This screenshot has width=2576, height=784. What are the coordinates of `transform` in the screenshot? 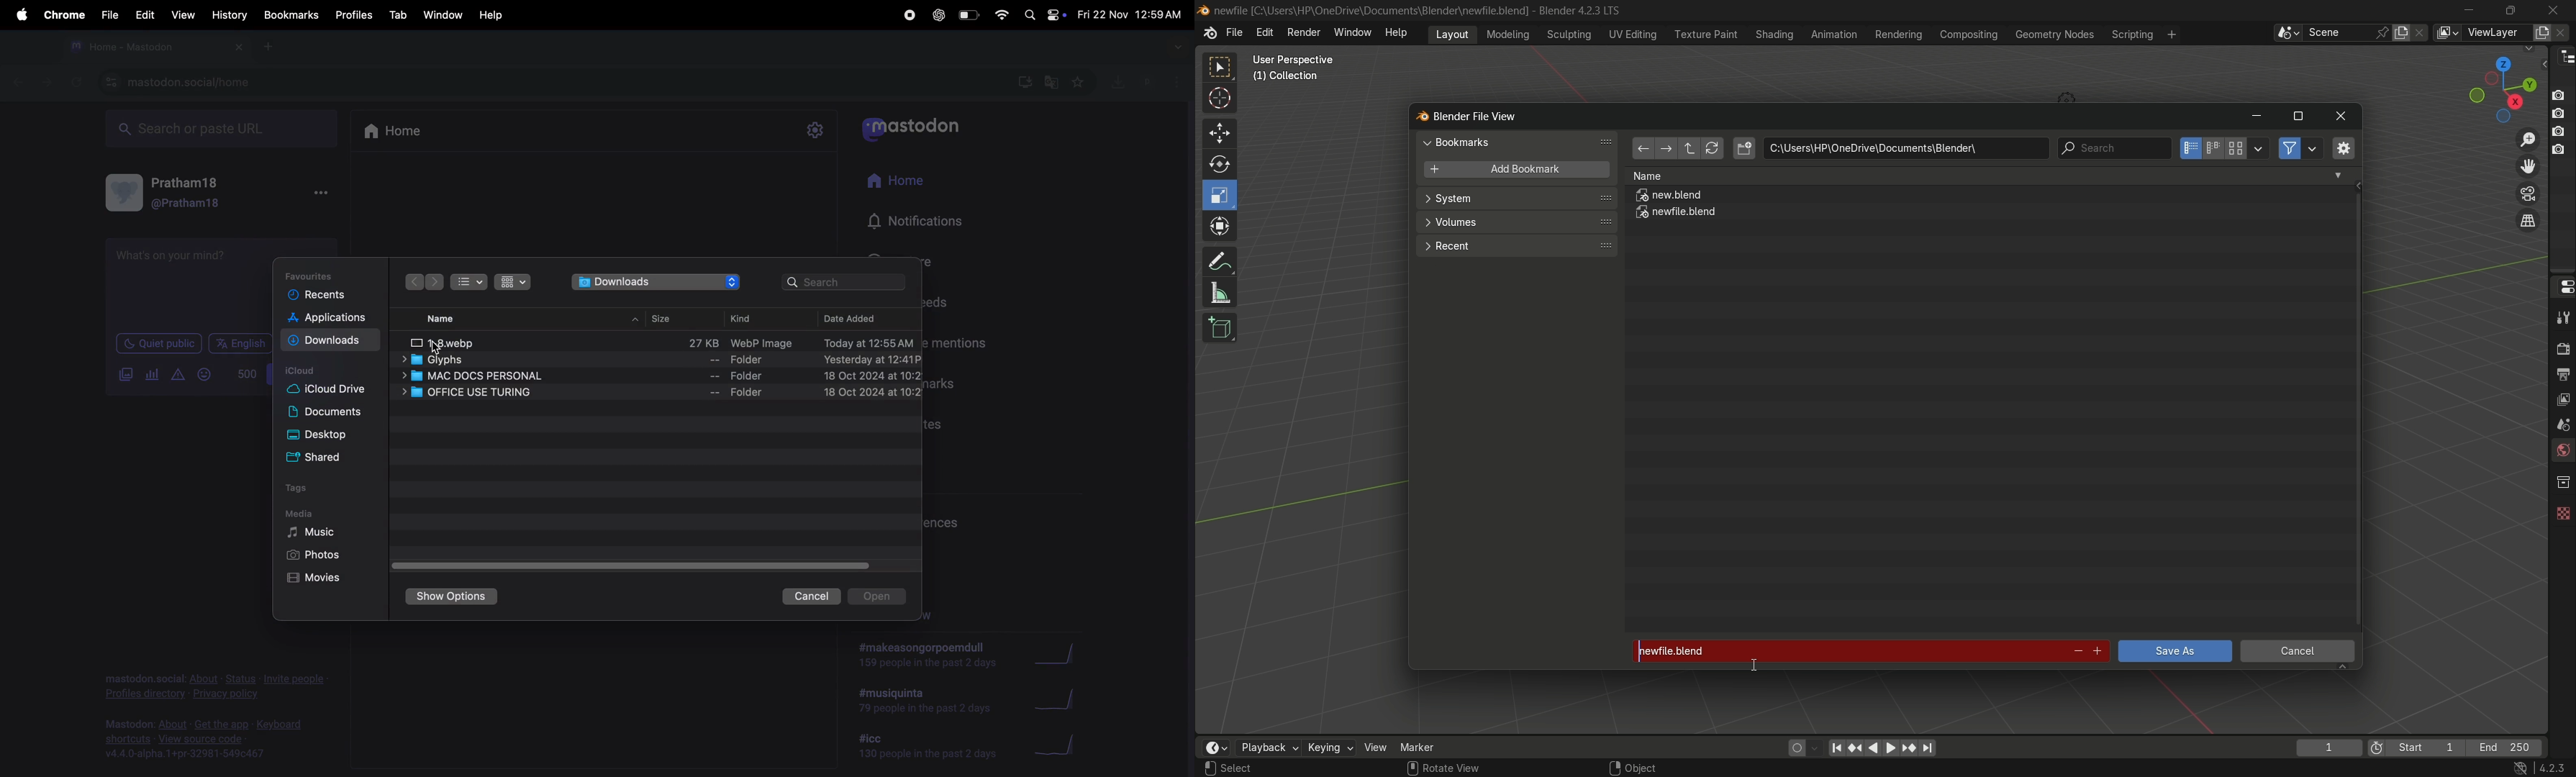 It's located at (1221, 228).